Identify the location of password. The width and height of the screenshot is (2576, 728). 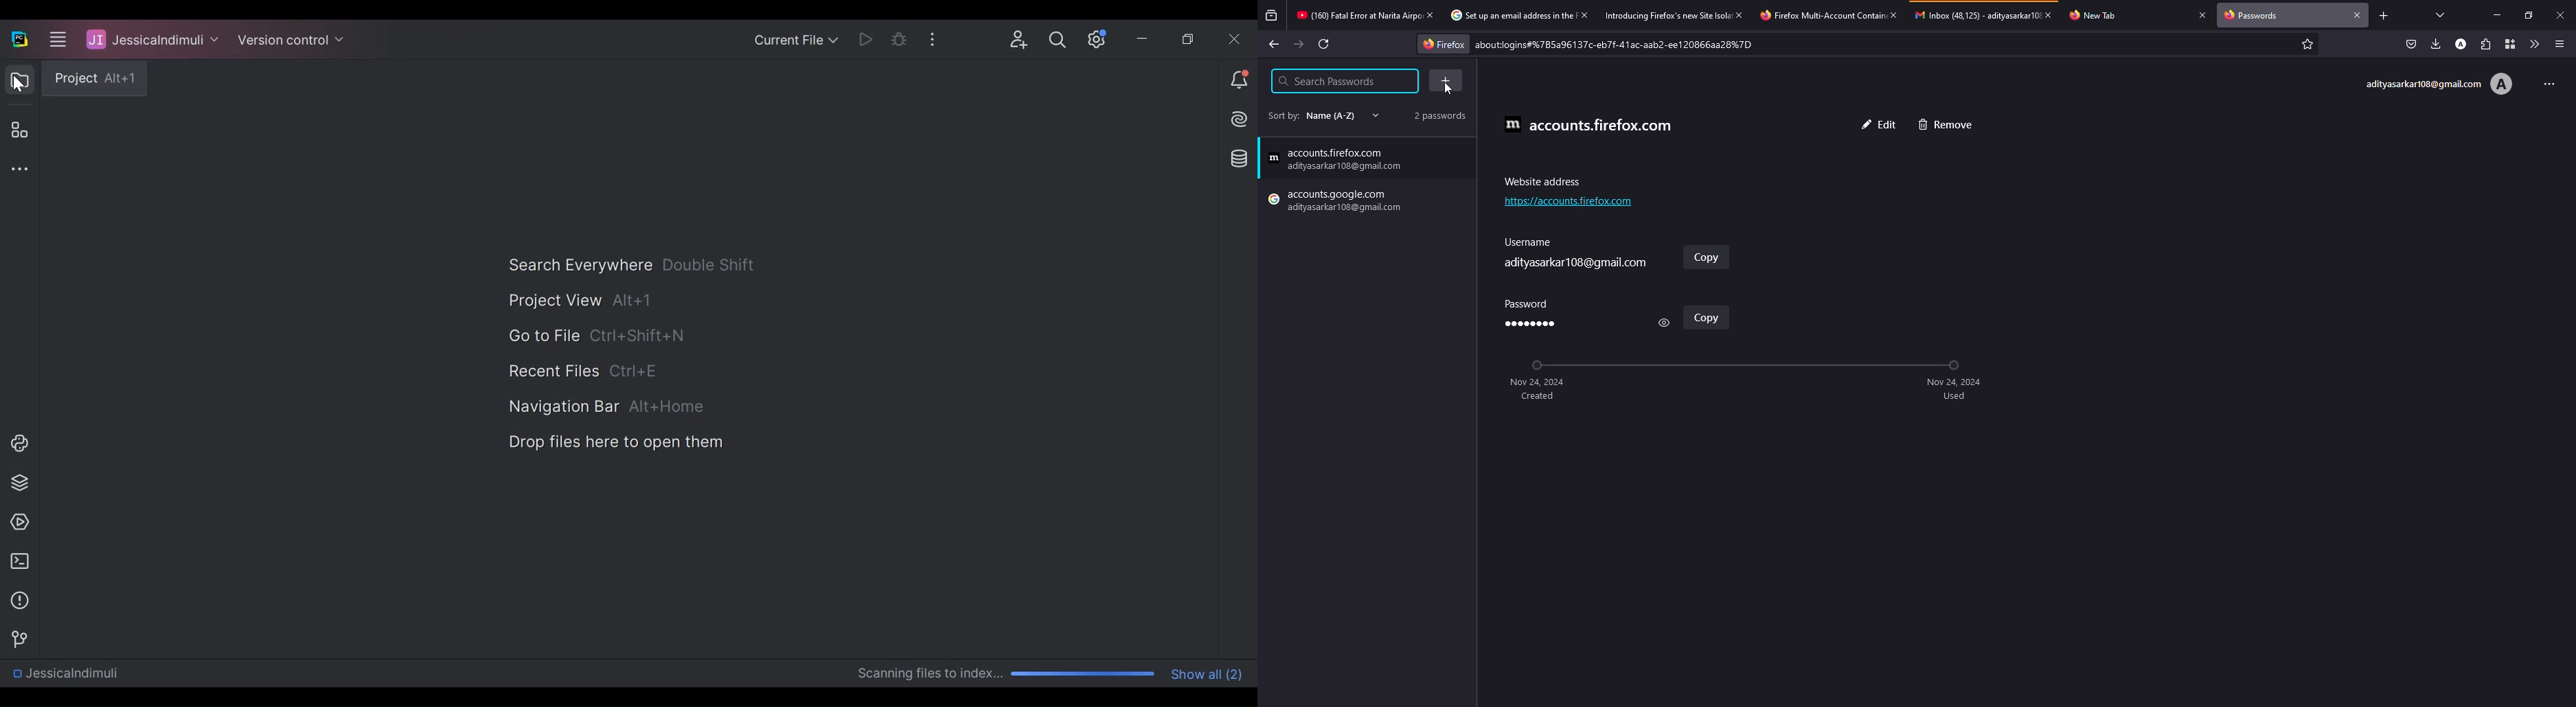
(1523, 303).